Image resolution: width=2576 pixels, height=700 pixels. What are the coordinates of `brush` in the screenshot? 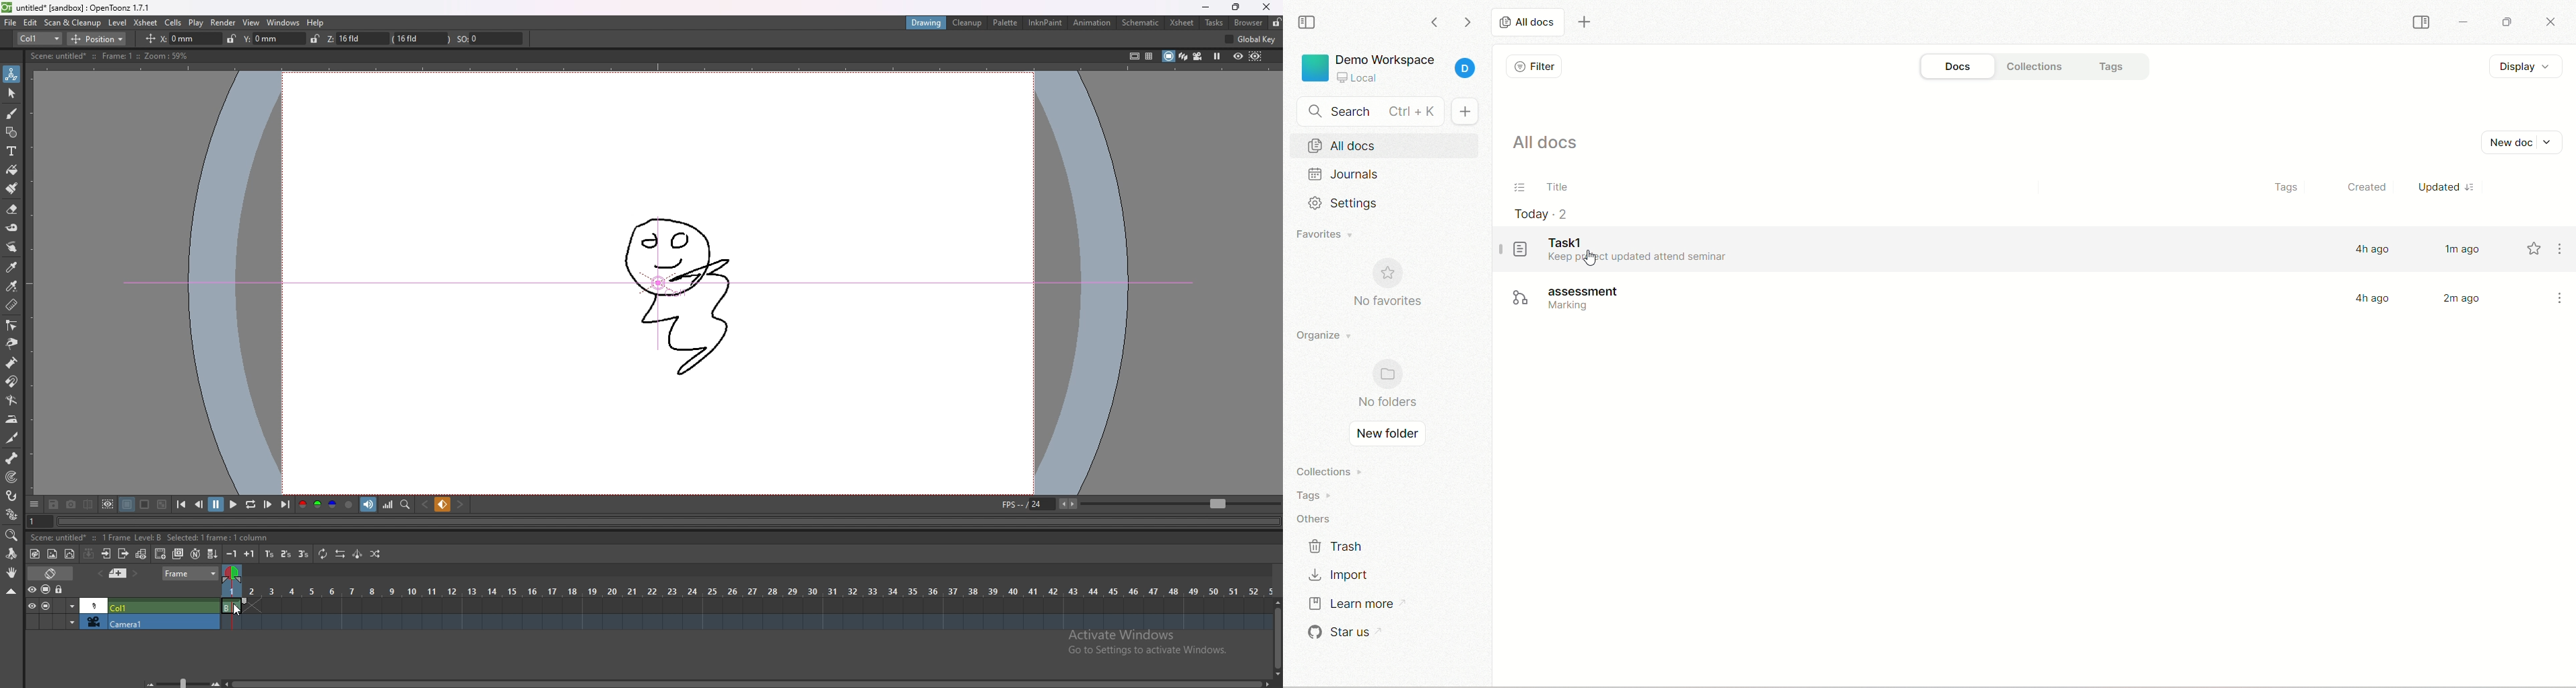 It's located at (12, 114).